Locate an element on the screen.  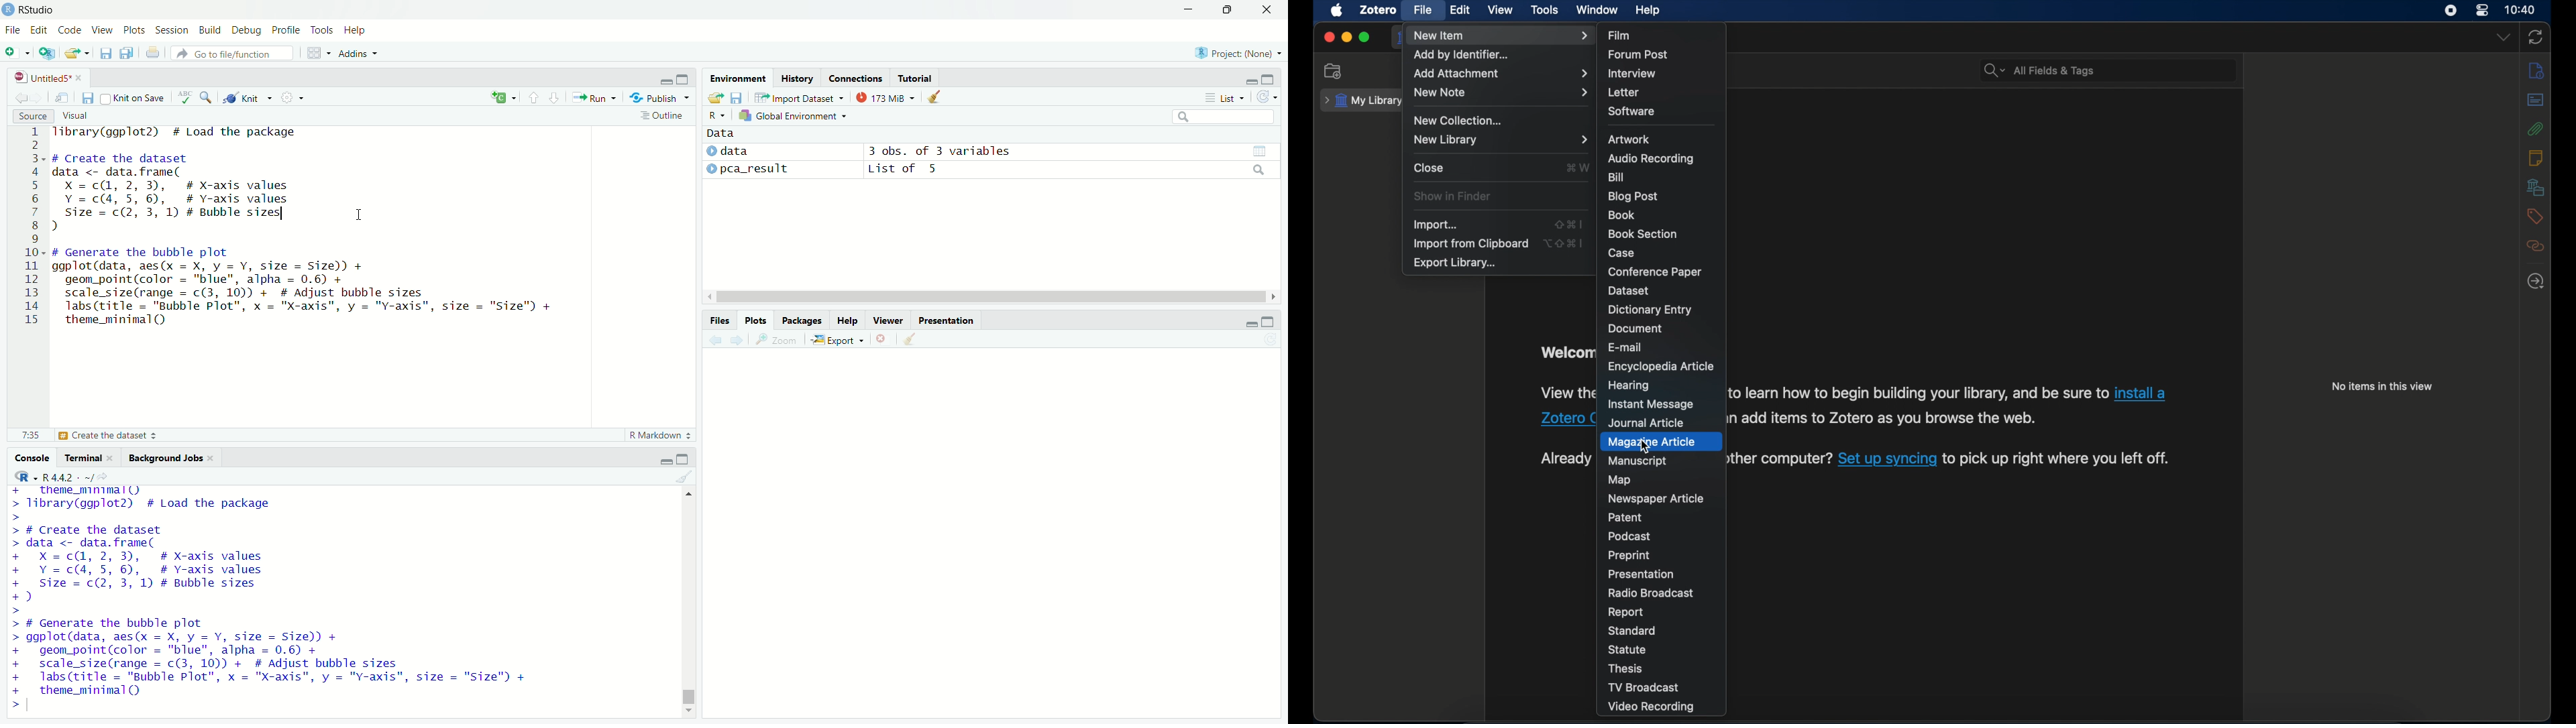
show in new window is located at coordinates (63, 98).